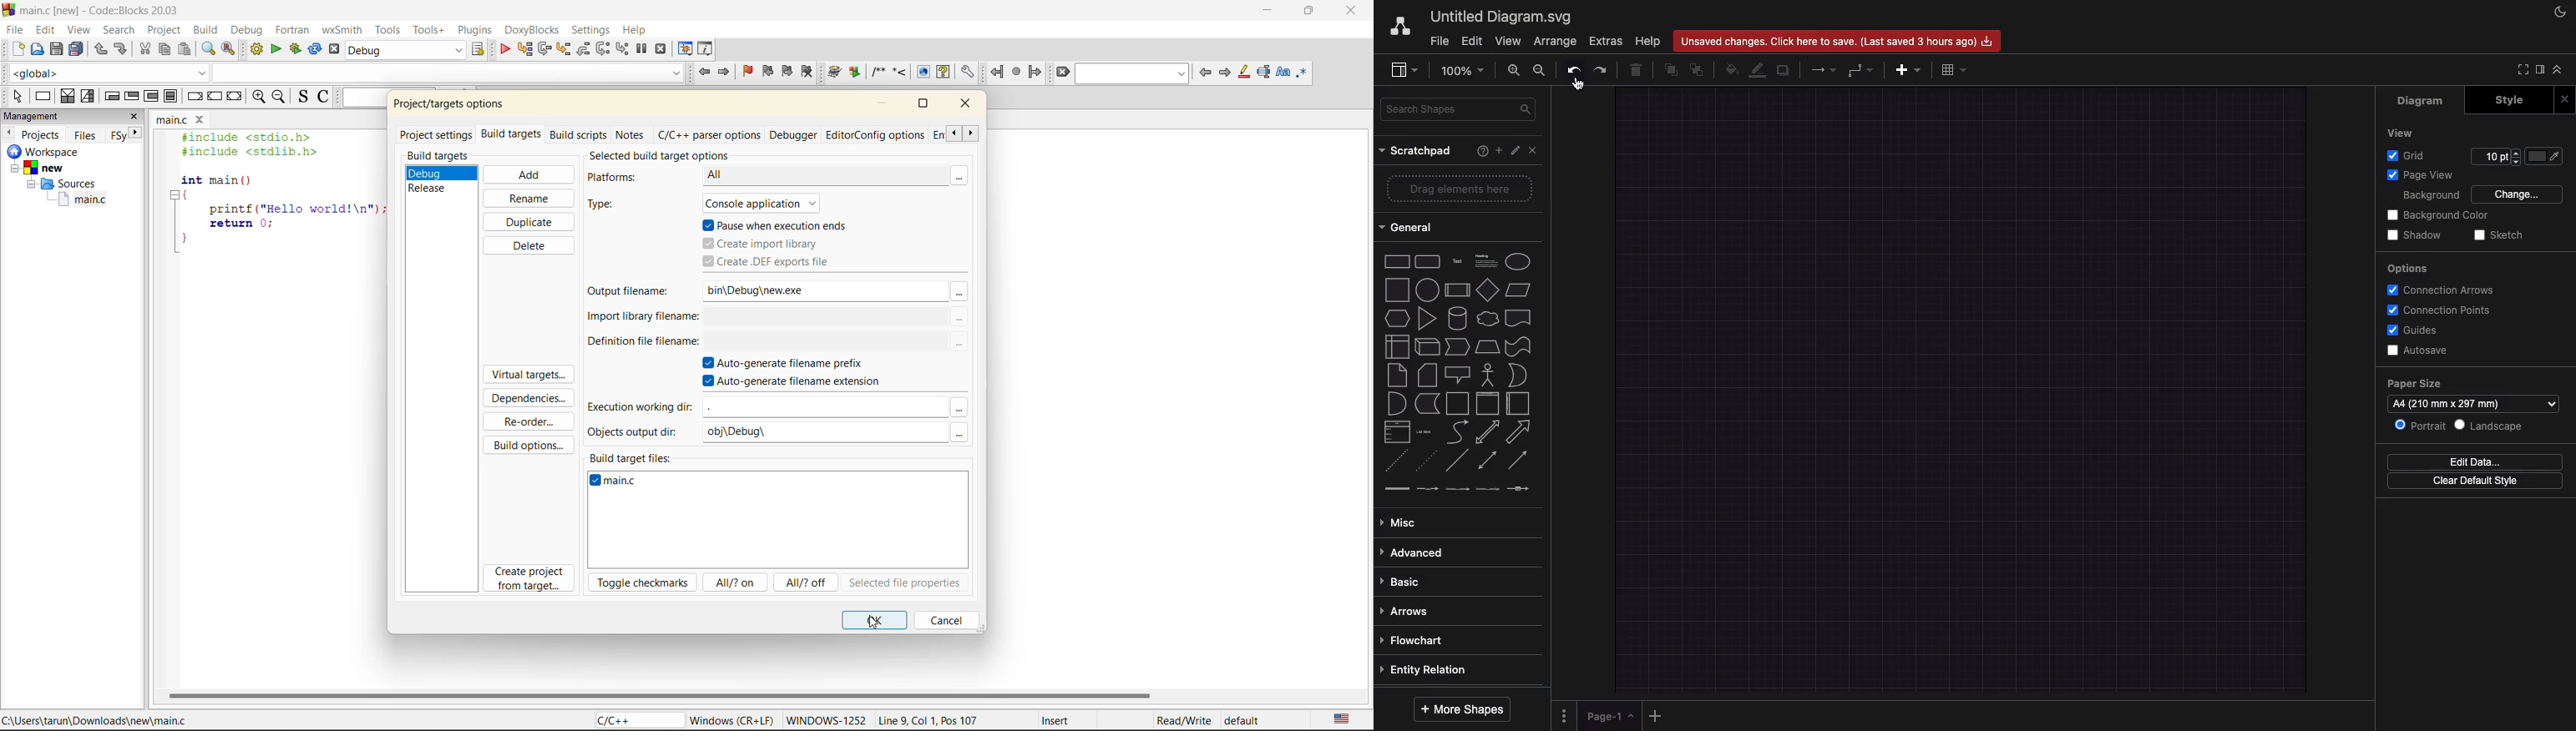 This screenshot has width=2576, height=756. Describe the element at coordinates (209, 49) in the screenshot. I see `find` at that location.